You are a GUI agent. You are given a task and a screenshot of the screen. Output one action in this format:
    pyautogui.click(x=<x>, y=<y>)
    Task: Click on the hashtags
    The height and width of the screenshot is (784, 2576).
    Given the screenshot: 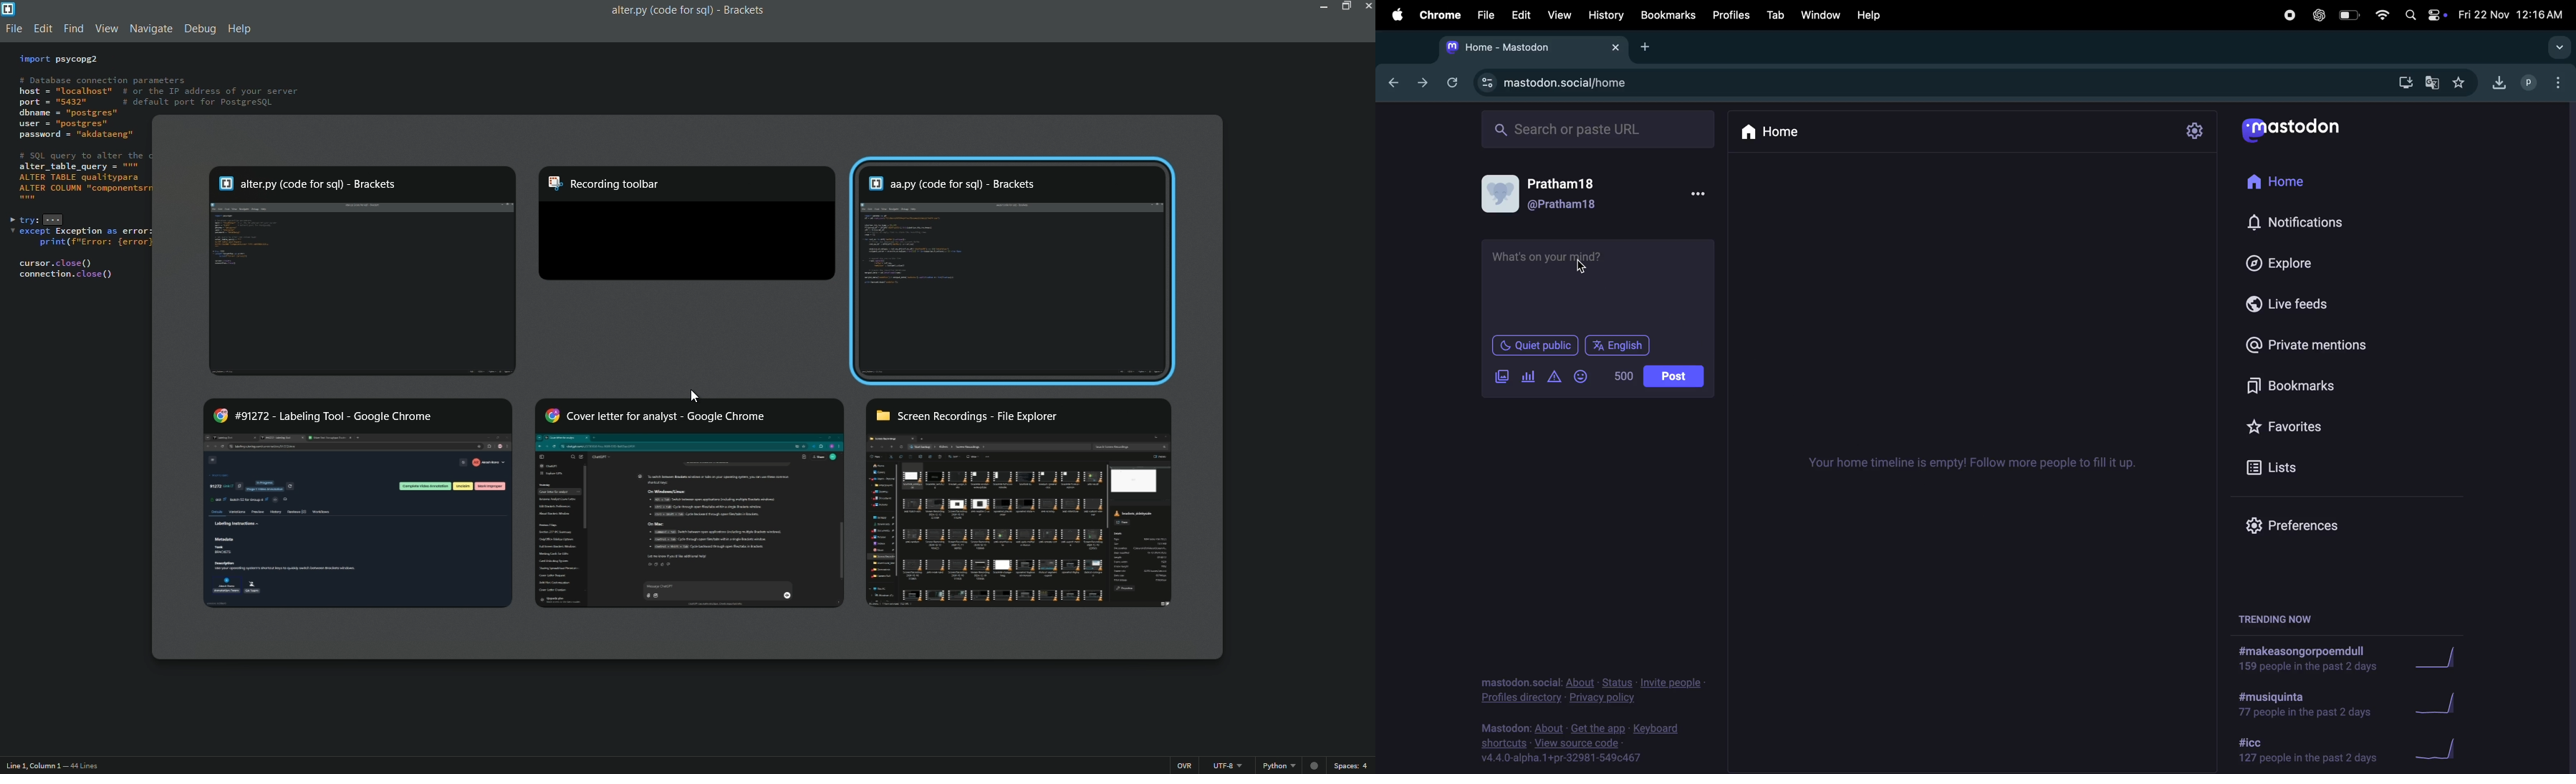 What is the action you would take?
    pyautogui.click(x=2297, y=658)
    